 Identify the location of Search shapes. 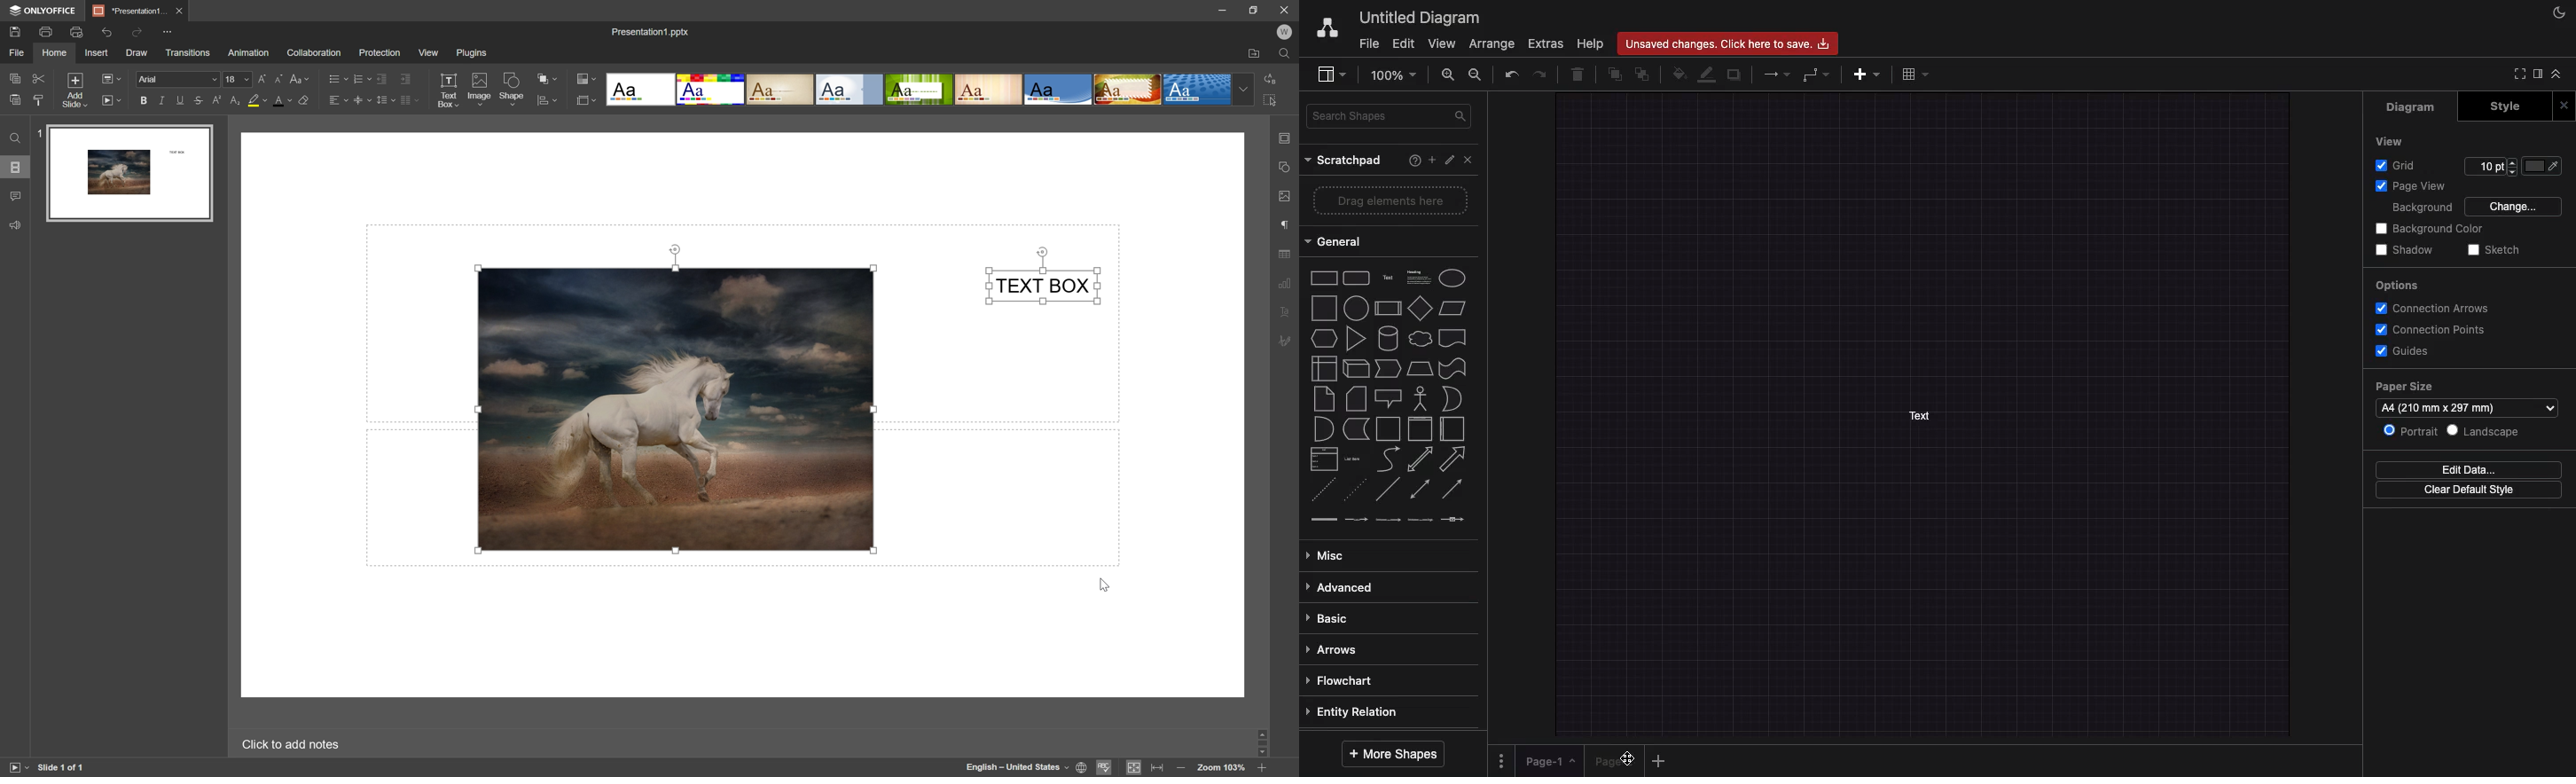
(1390, 115).